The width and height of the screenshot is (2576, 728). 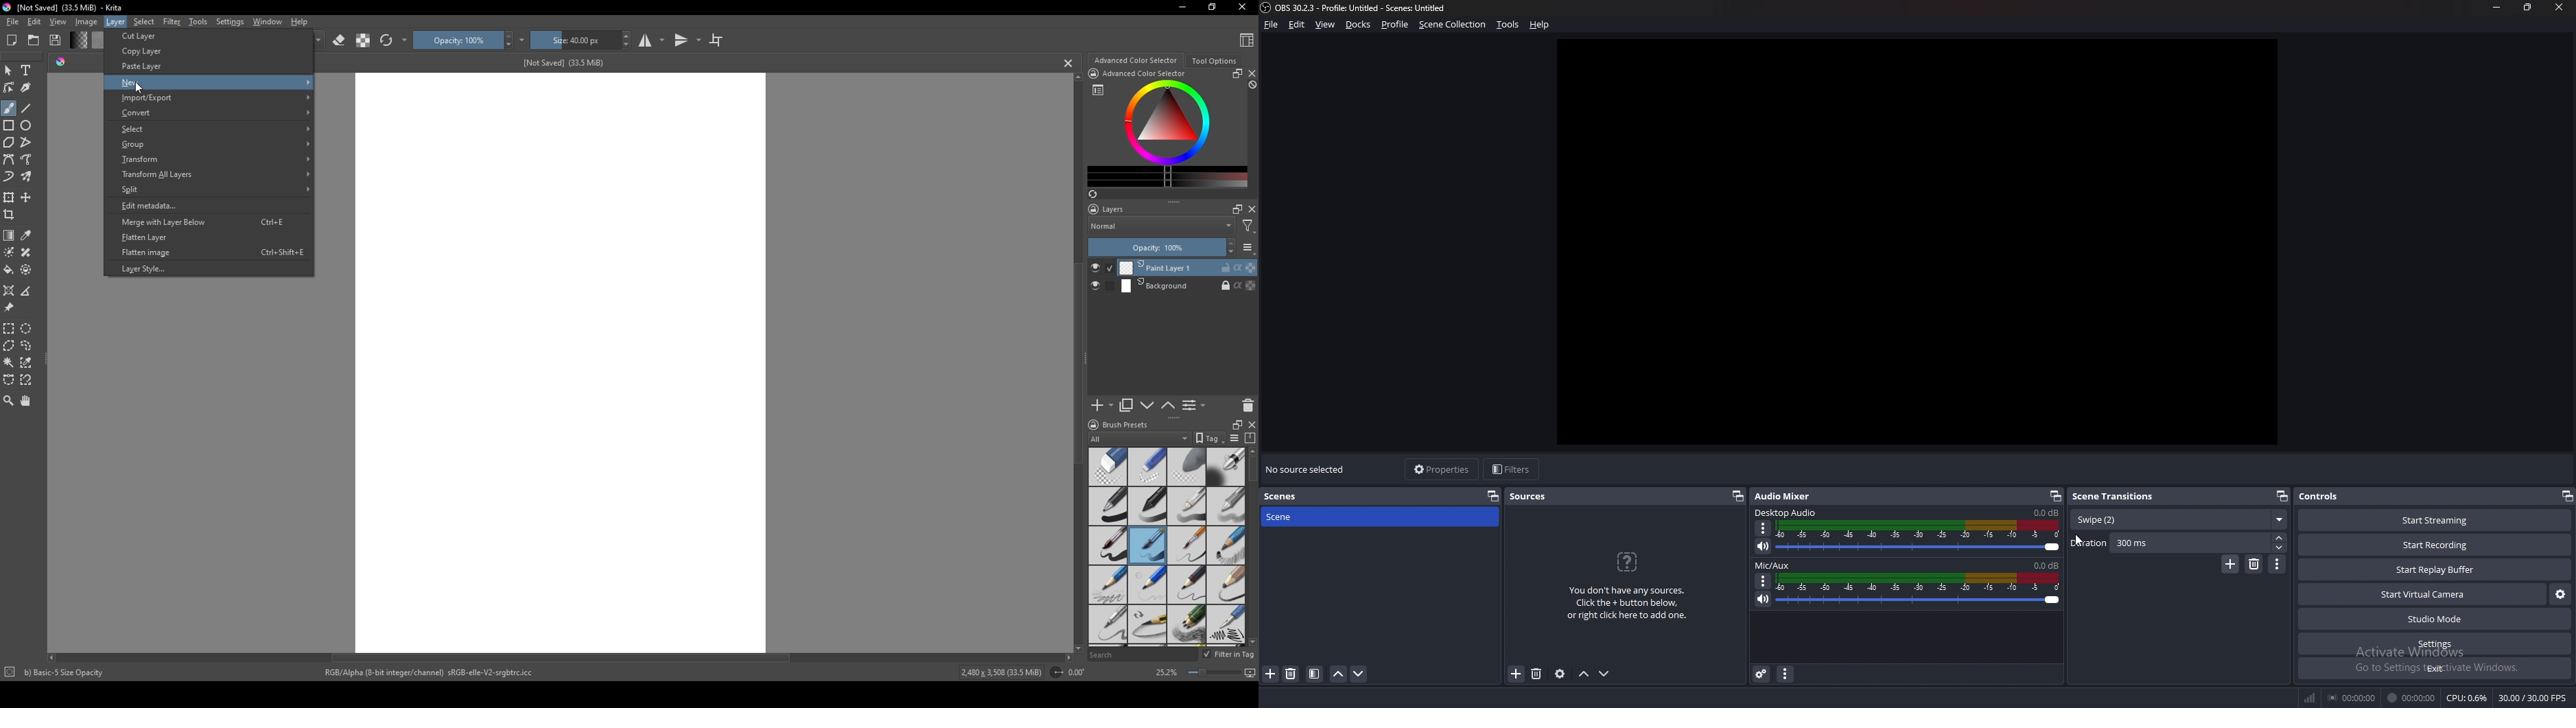 I want to click on list, so click(x=1098, y=90).